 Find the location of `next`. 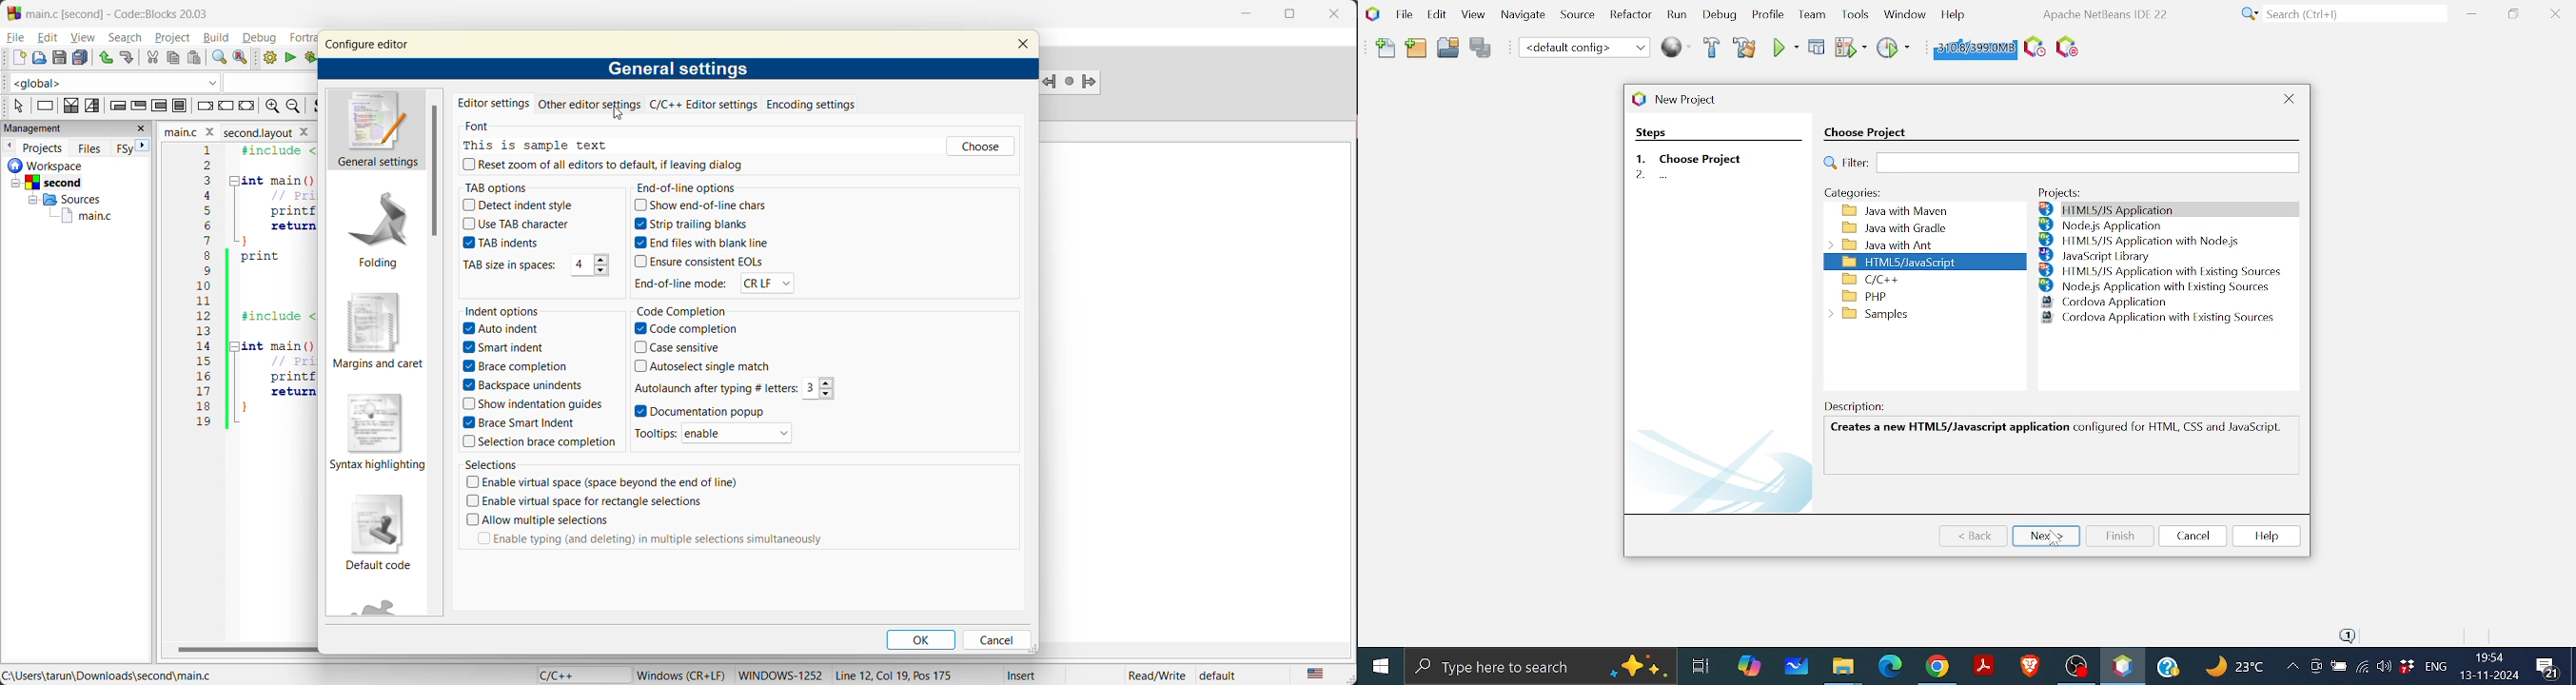

next is located at coordinates (143, 146).